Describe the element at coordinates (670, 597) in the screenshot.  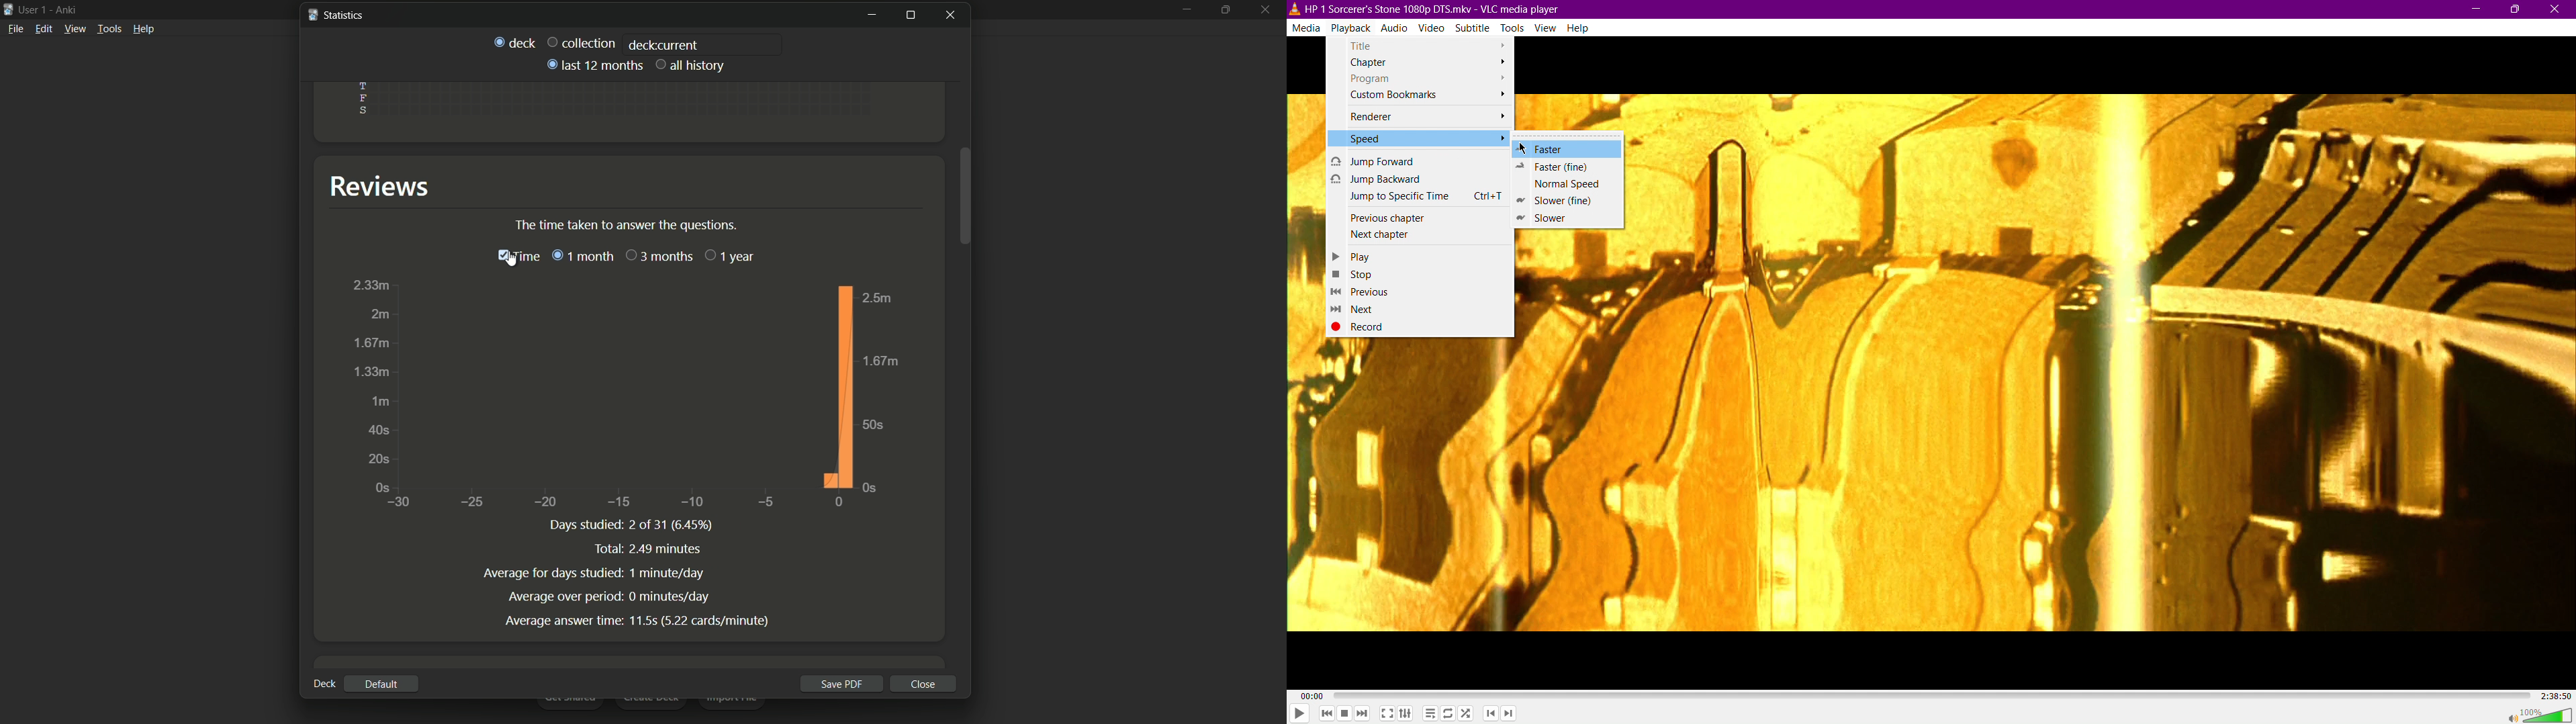
I see `0 minutes per day` at that location.